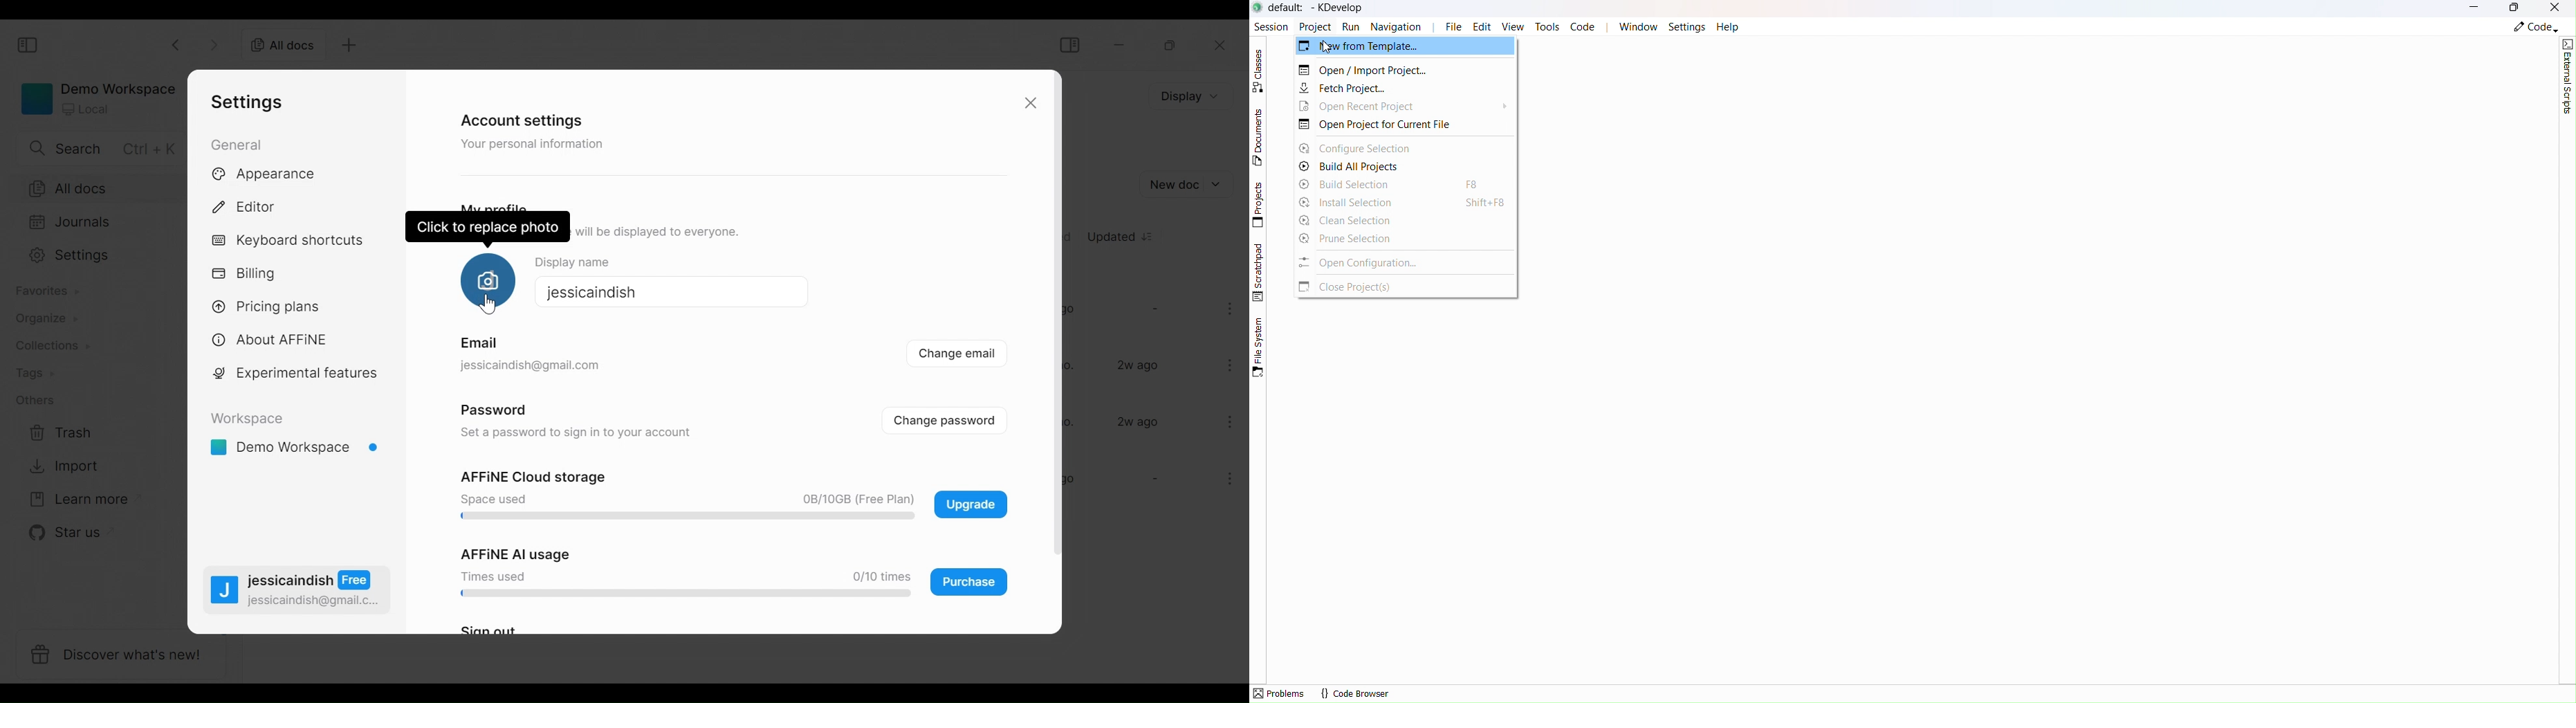  I want to click on AFFINE Cloud storage, so click(532, 478).